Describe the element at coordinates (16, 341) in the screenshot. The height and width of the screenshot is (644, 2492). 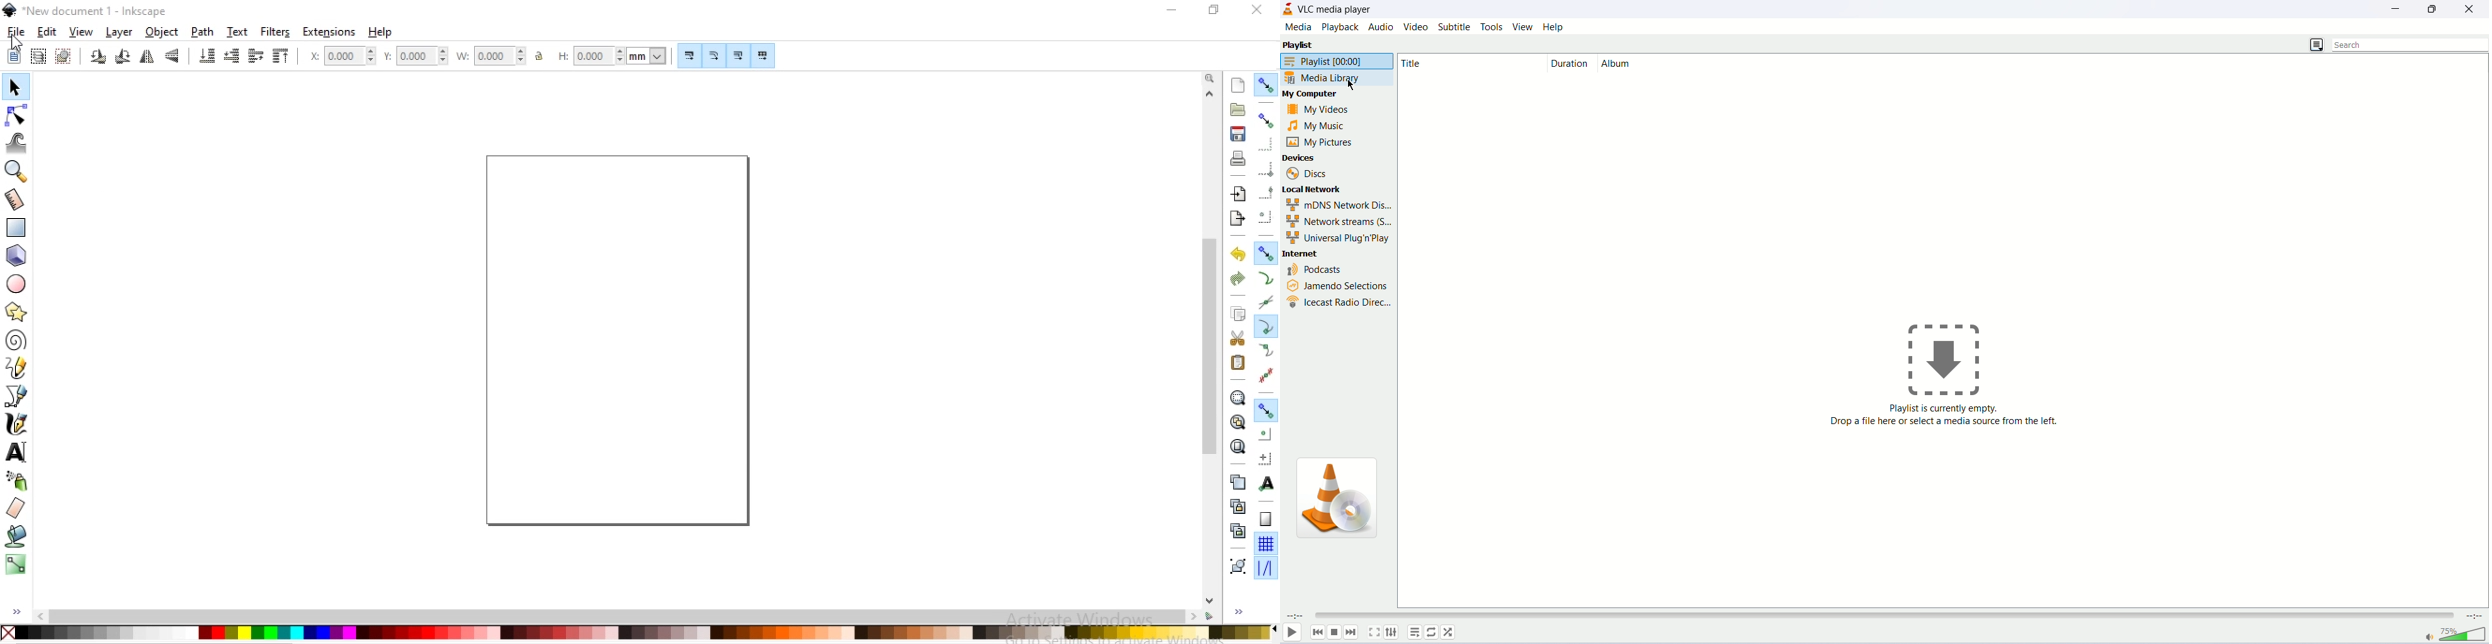
I see `create spirals` at that location.